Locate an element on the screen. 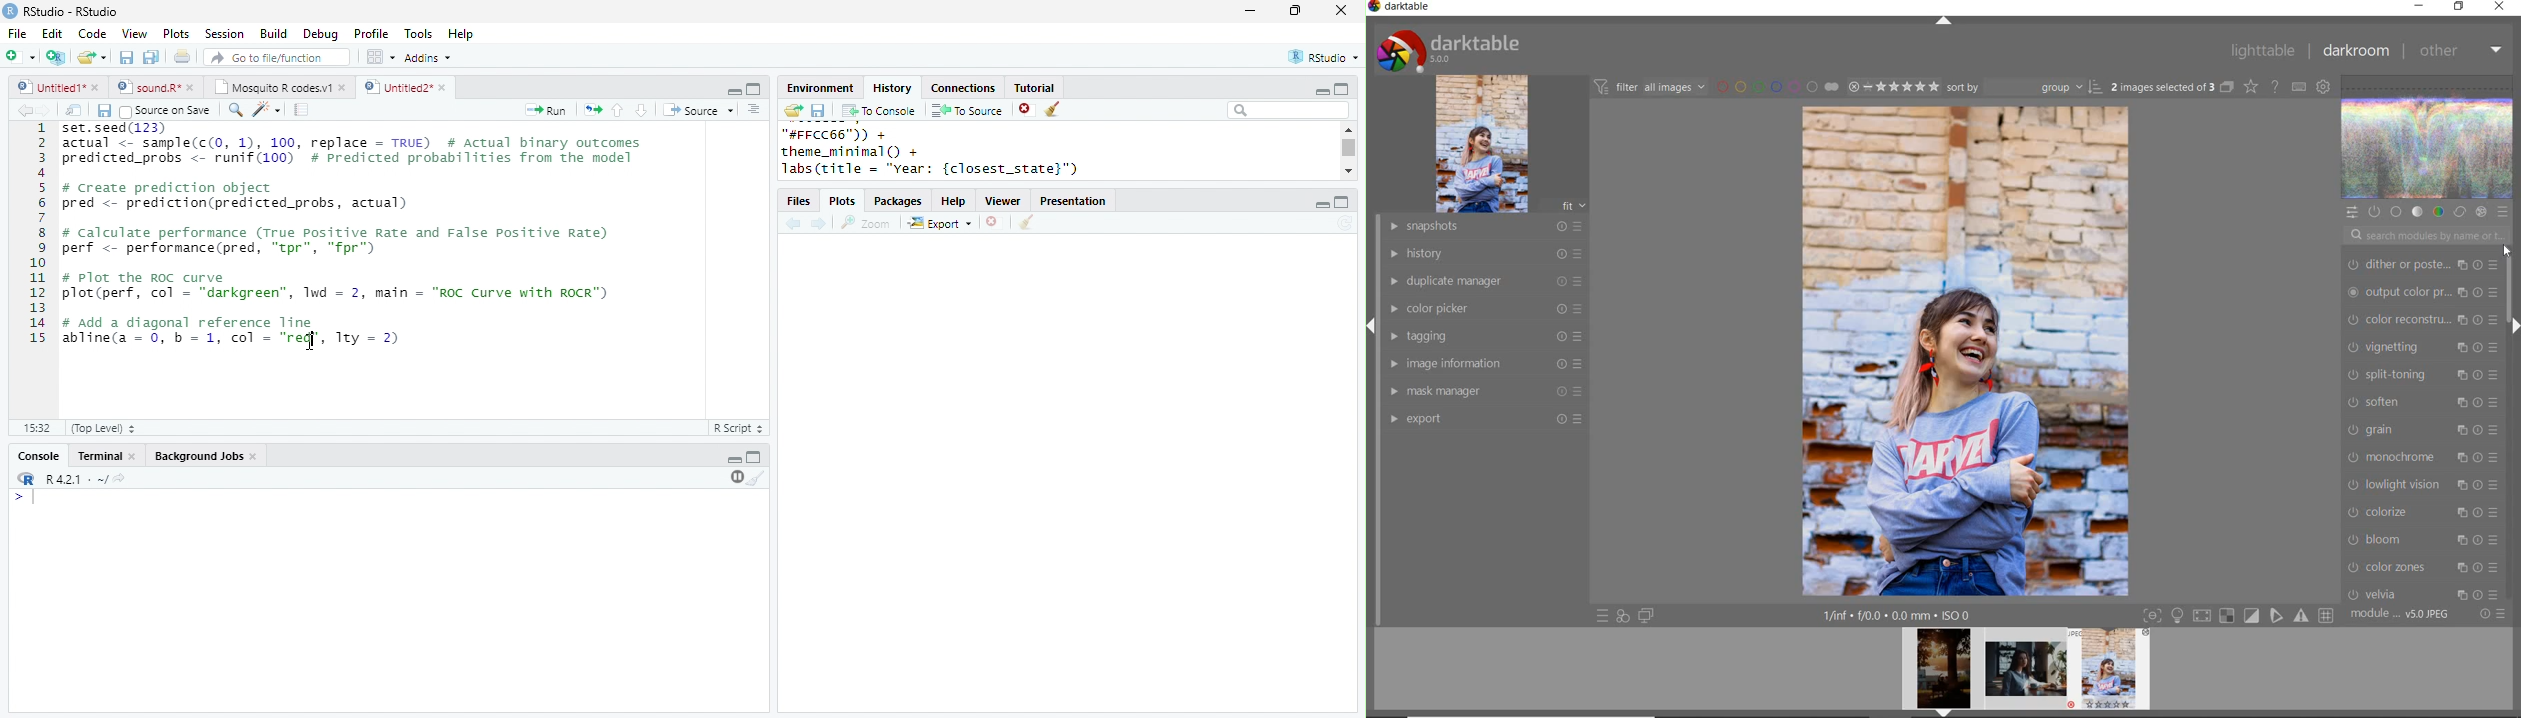 The width and height of the screenshot is (2548, 728). close file is located at coordinates (1027, 110).